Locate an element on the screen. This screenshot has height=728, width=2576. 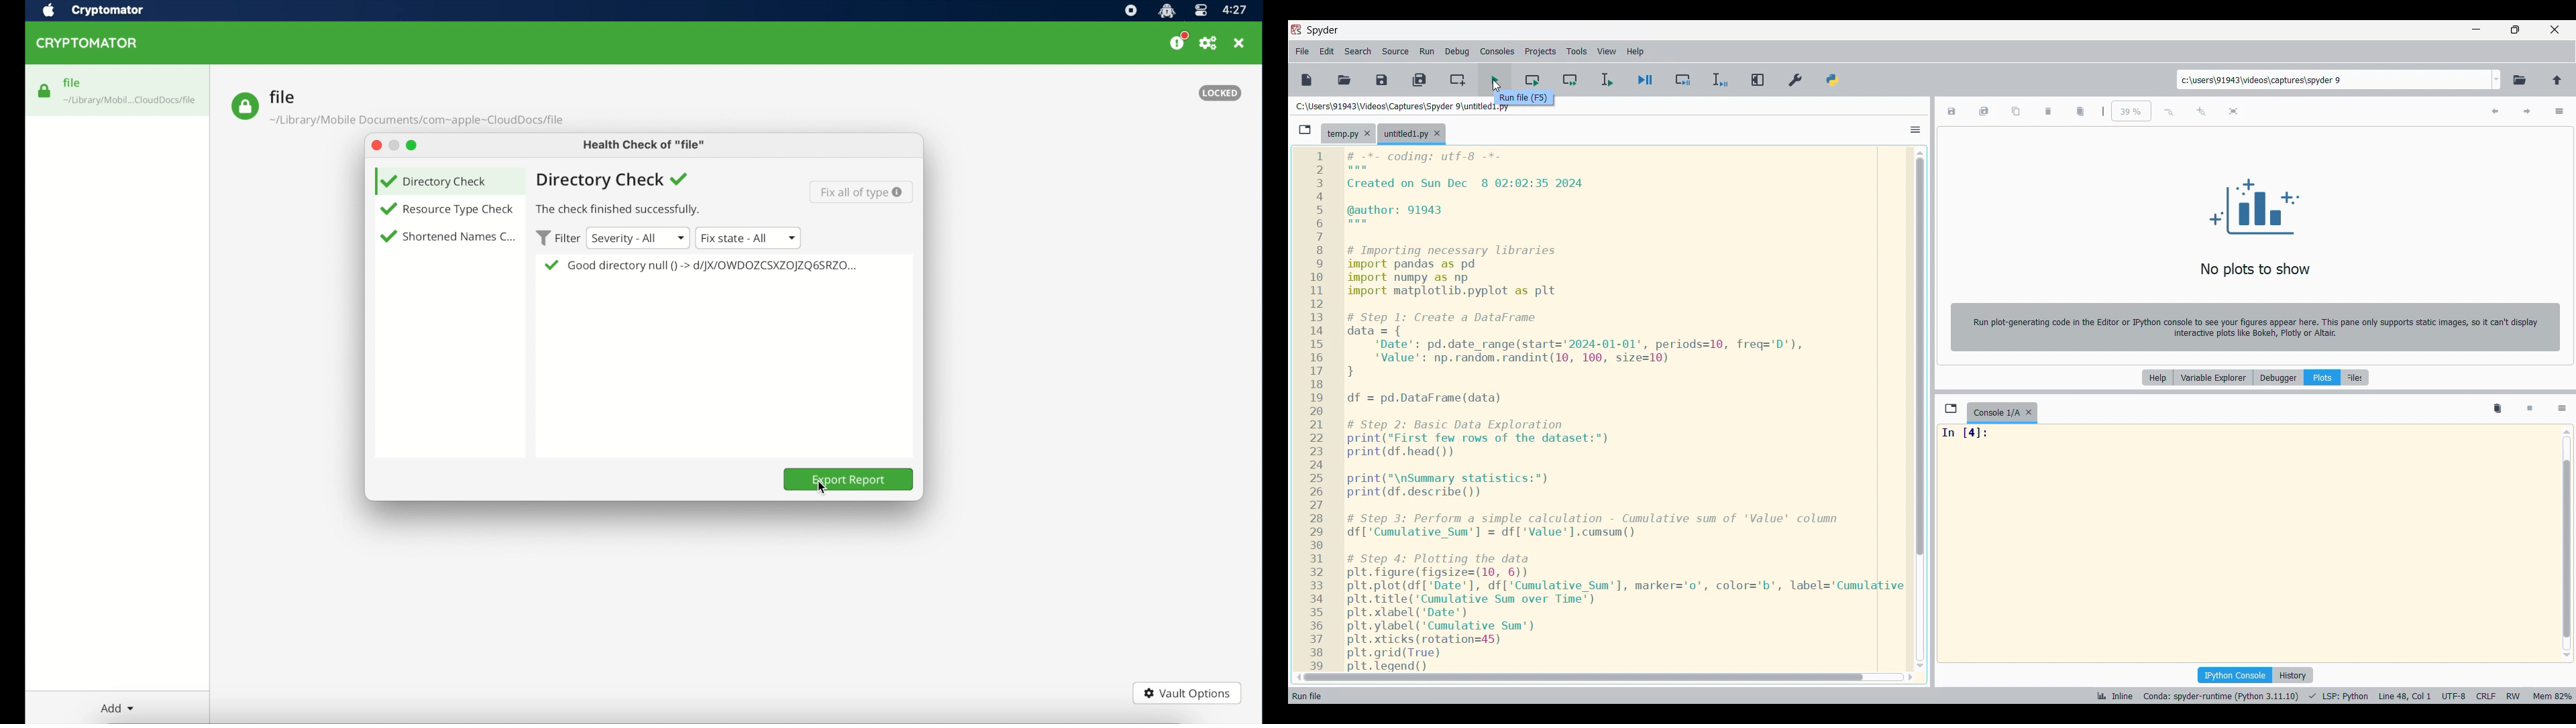
rw is located at coordinates (2516, 695).